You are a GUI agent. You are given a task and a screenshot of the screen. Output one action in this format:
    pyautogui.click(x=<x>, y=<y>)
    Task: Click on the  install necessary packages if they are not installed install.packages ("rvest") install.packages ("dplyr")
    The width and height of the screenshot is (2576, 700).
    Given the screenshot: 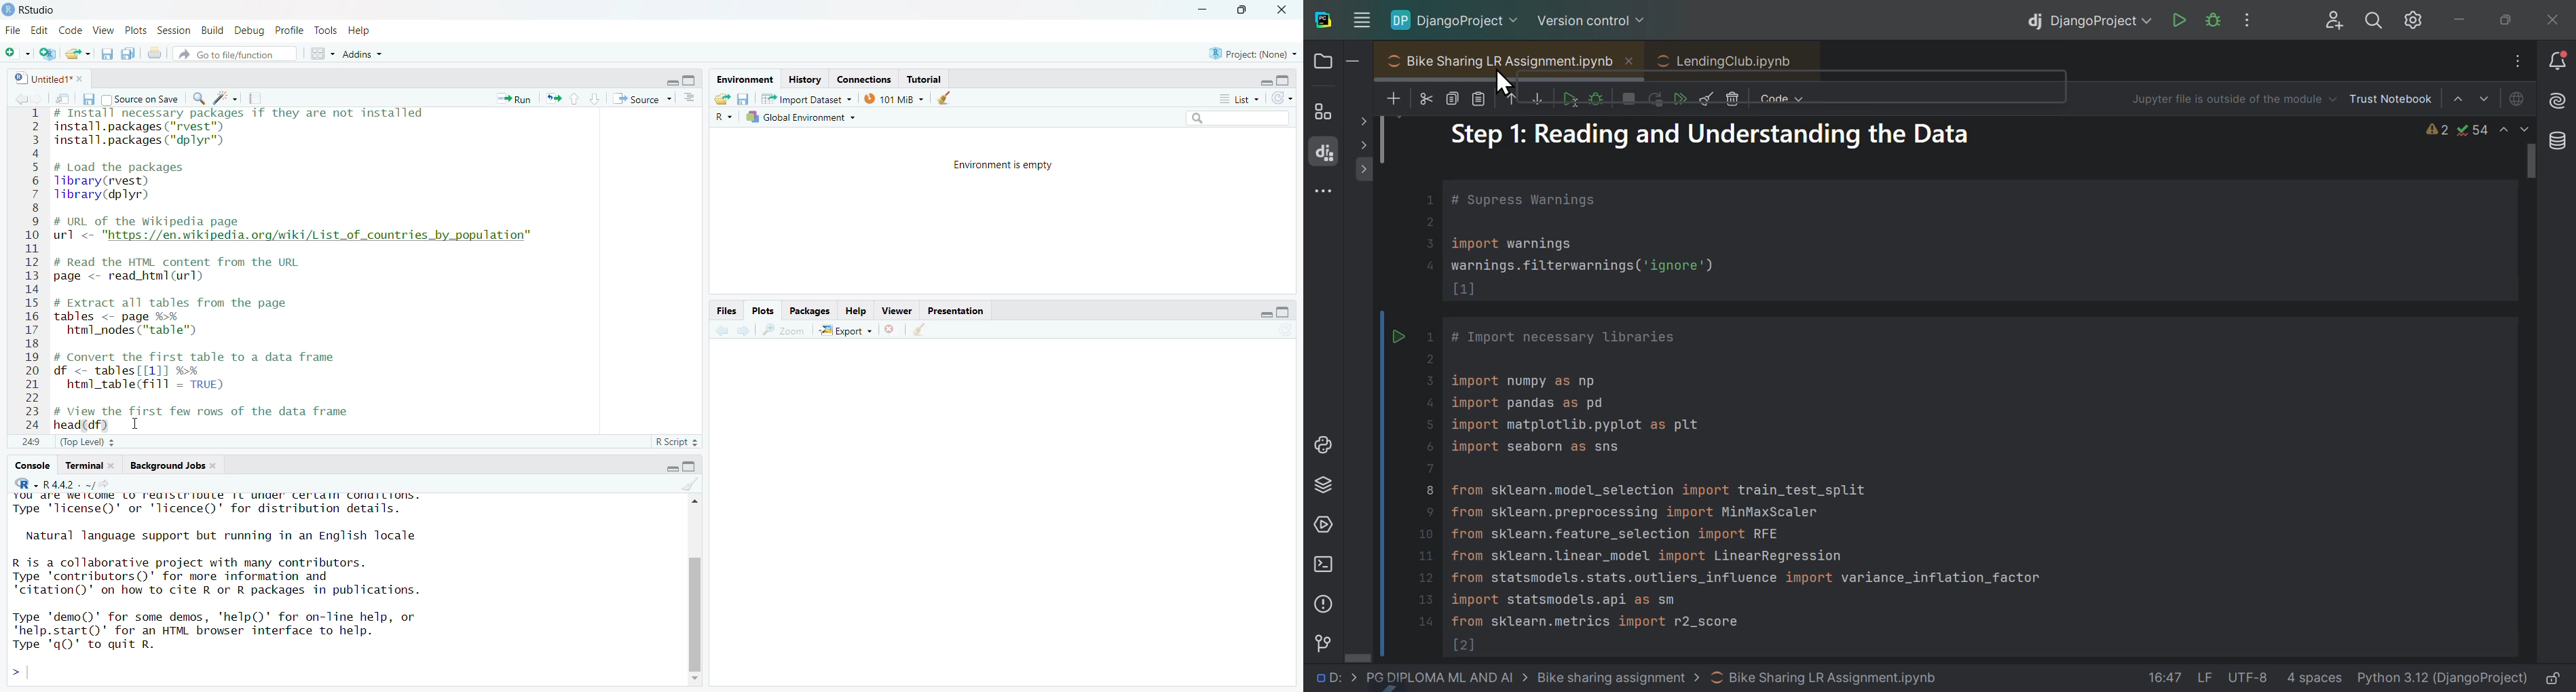 What is the action you would take?
    pyautogui.click(x=240, y=131)
    